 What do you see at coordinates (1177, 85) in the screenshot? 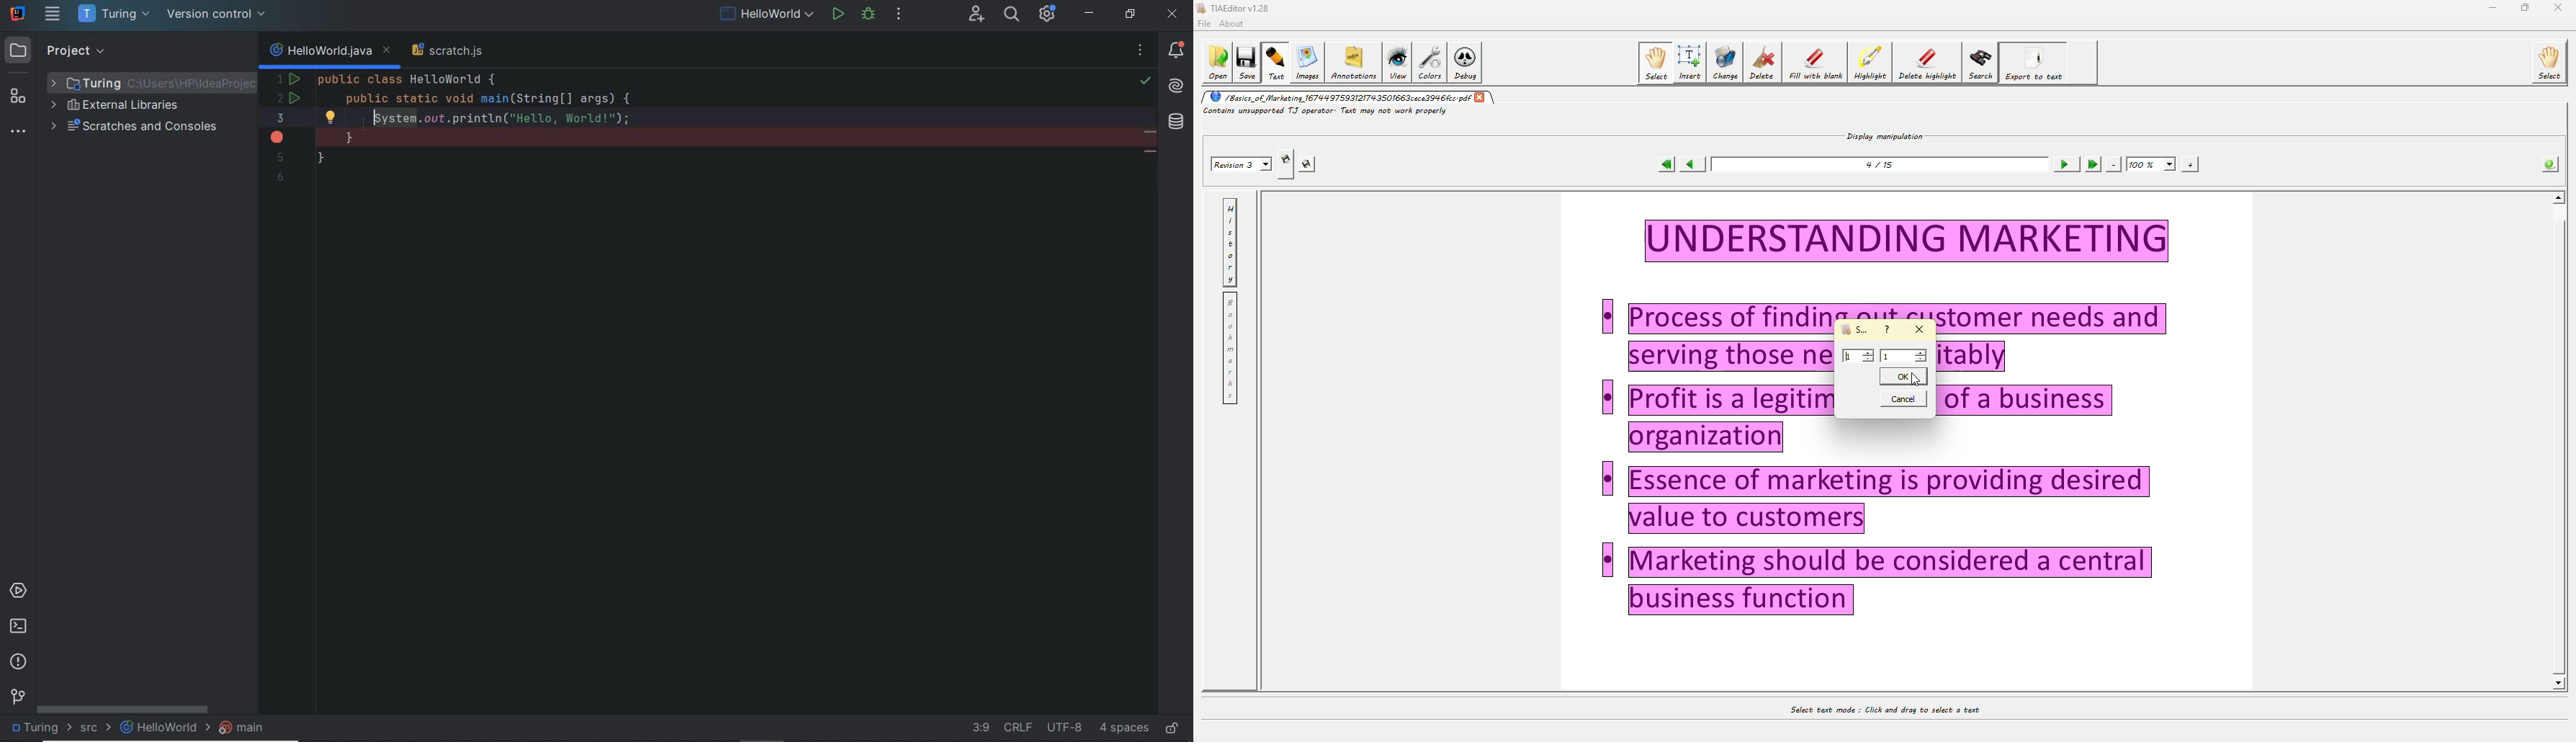
I see `AI assistant` at bounding box center [1177, 85].